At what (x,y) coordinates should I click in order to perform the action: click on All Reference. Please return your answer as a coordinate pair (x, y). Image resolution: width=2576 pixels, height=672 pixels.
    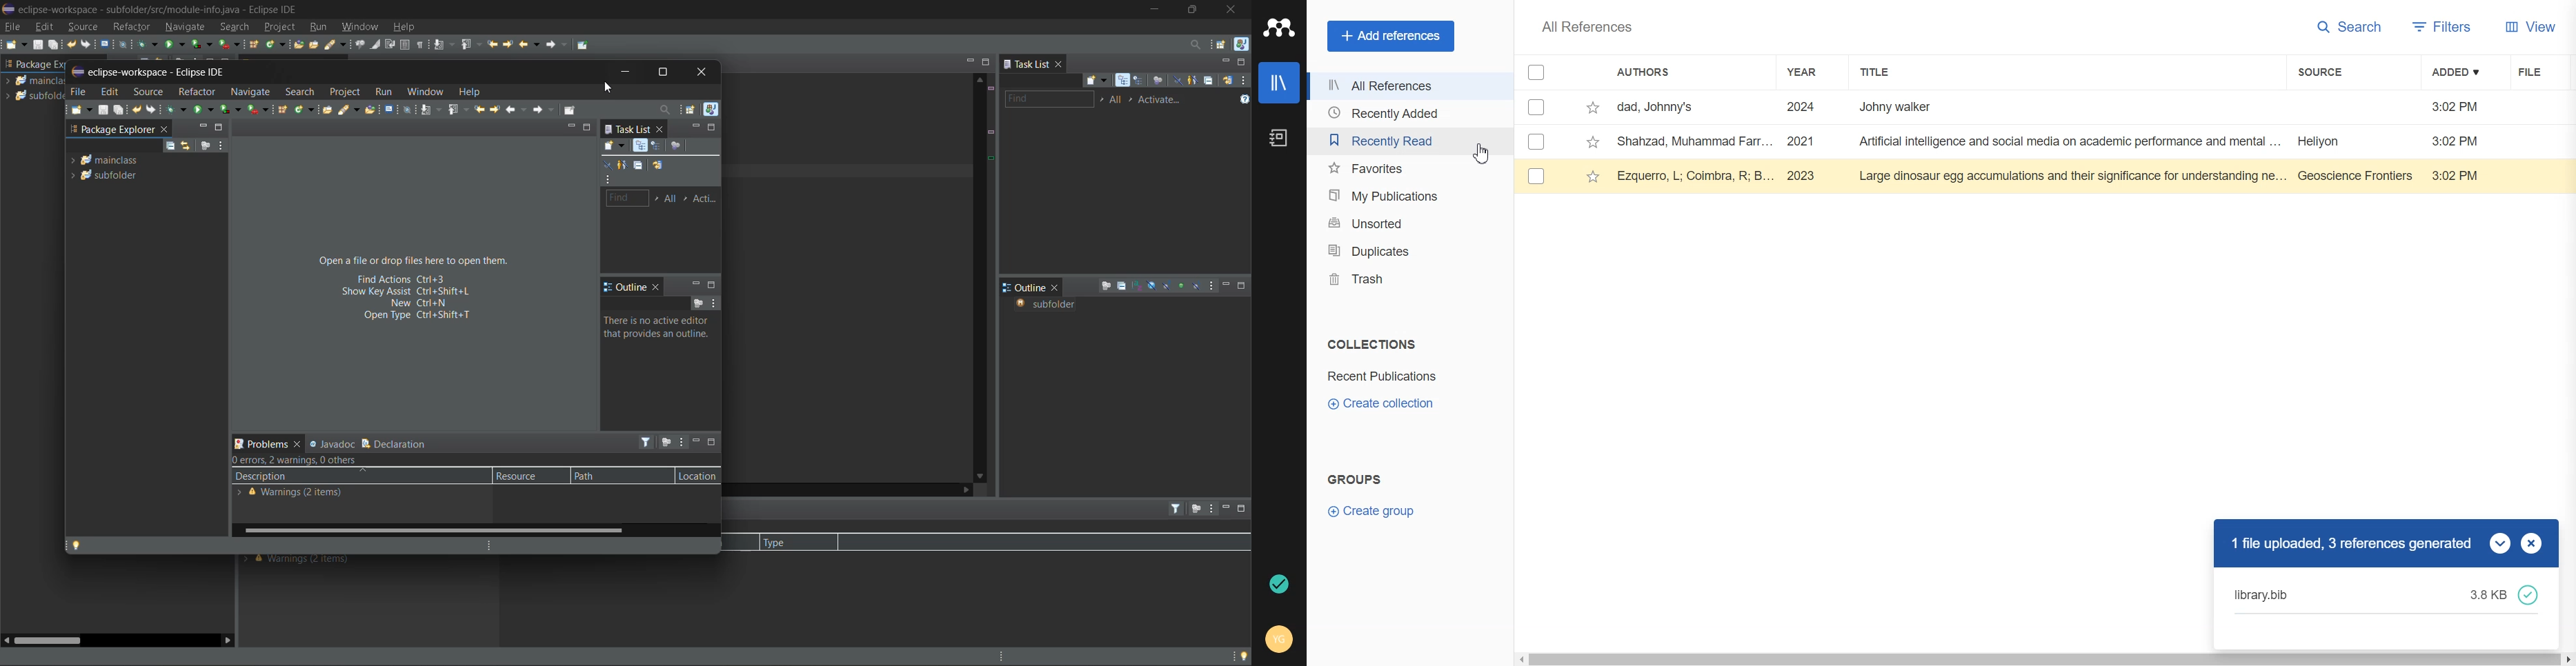
    Looking at the image, I should click on (1402, 85).